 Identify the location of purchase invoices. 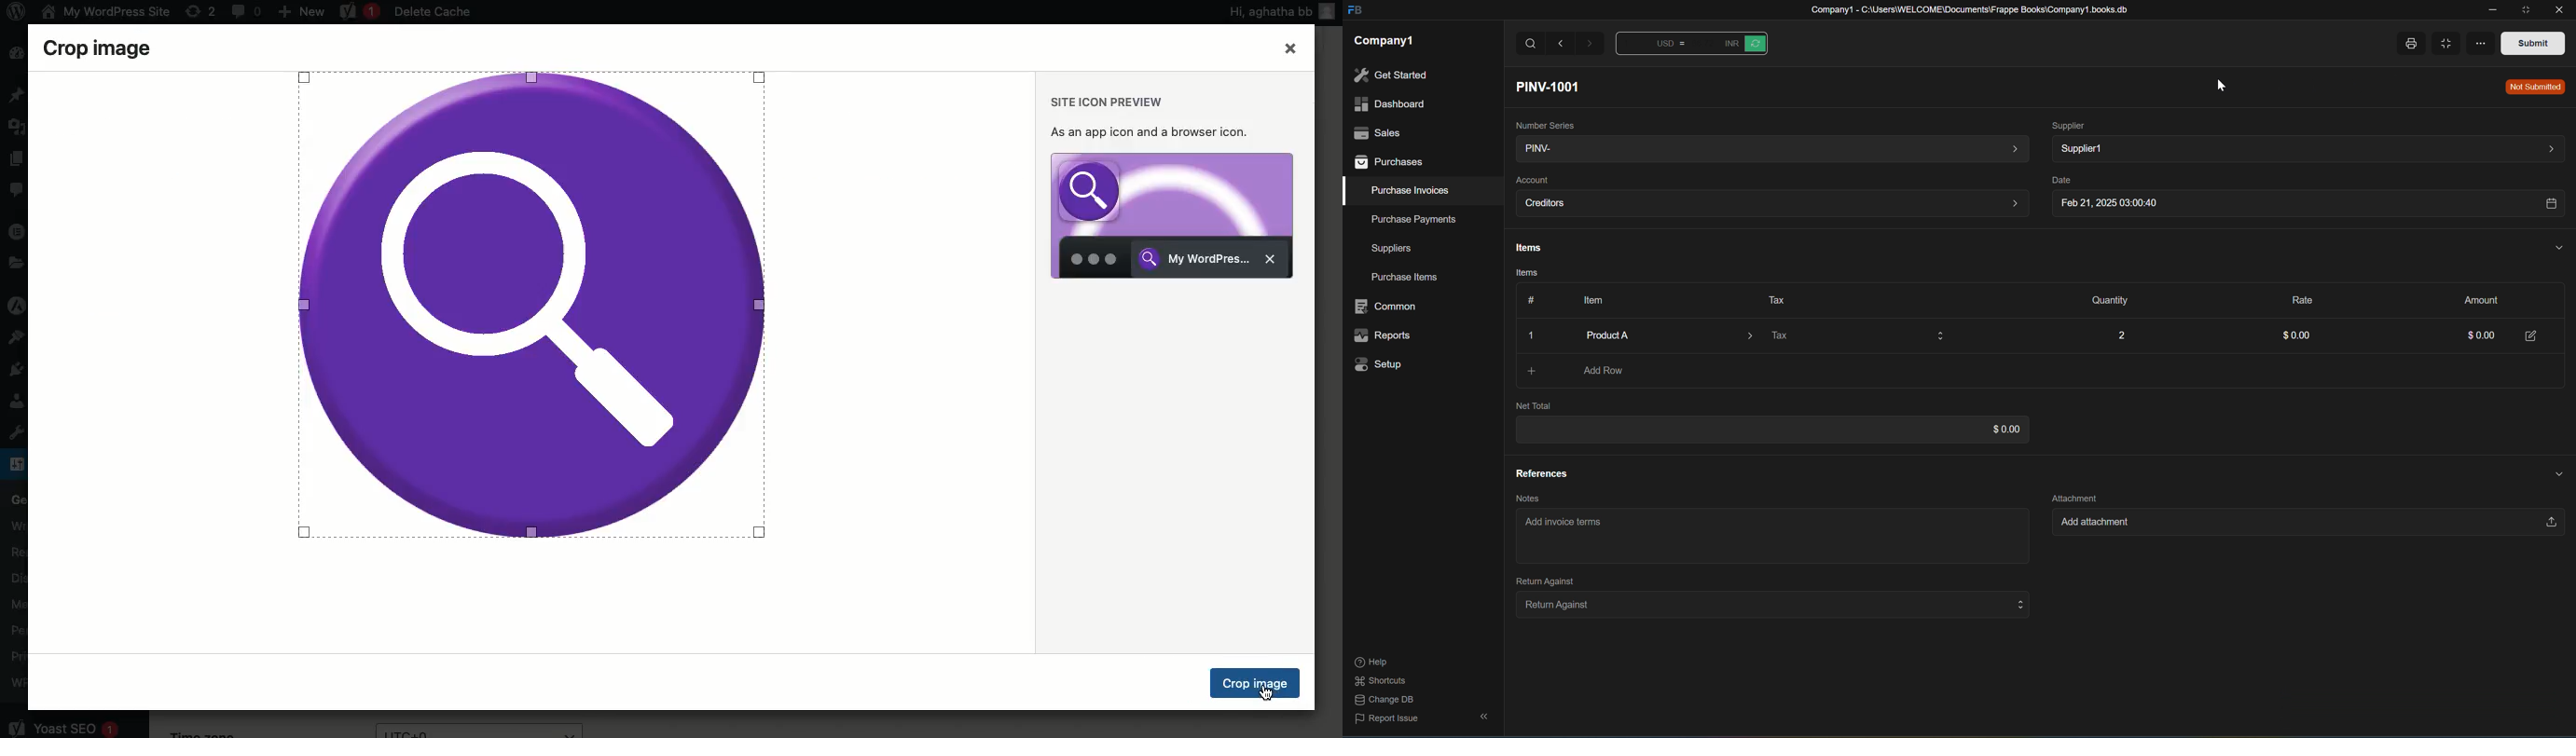
(1411, 191).